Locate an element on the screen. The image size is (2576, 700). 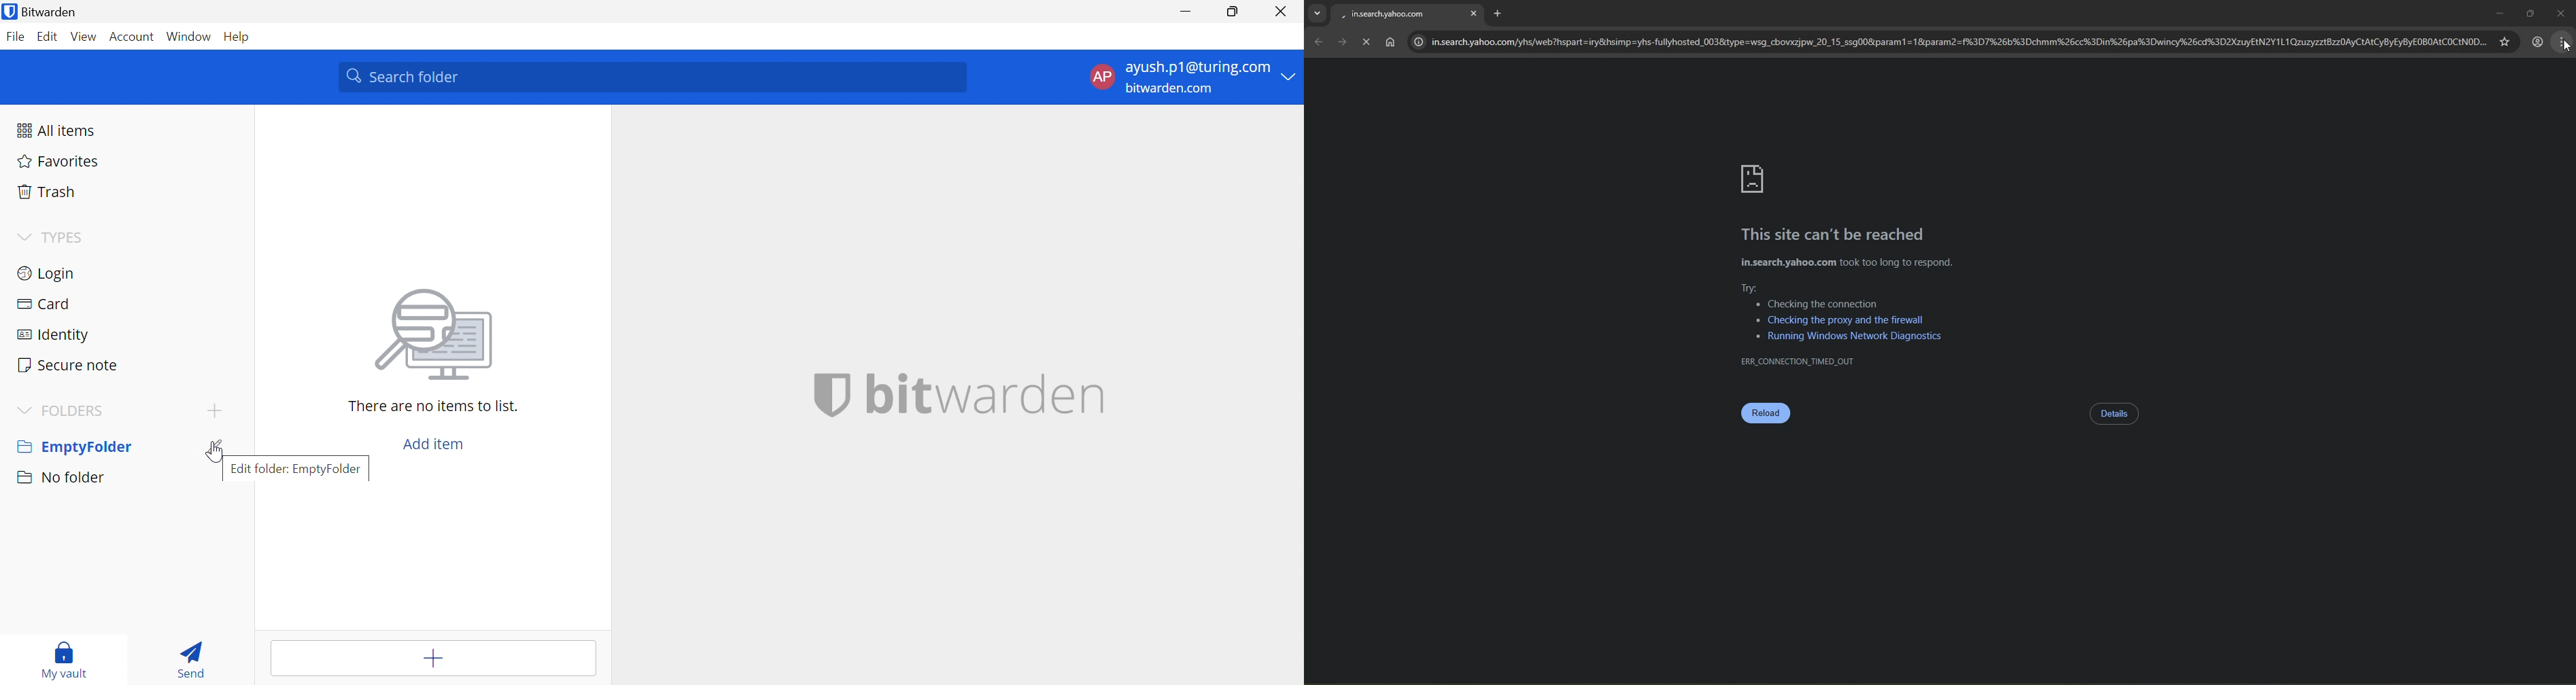
TYPES is located at coordinates (75, 239).